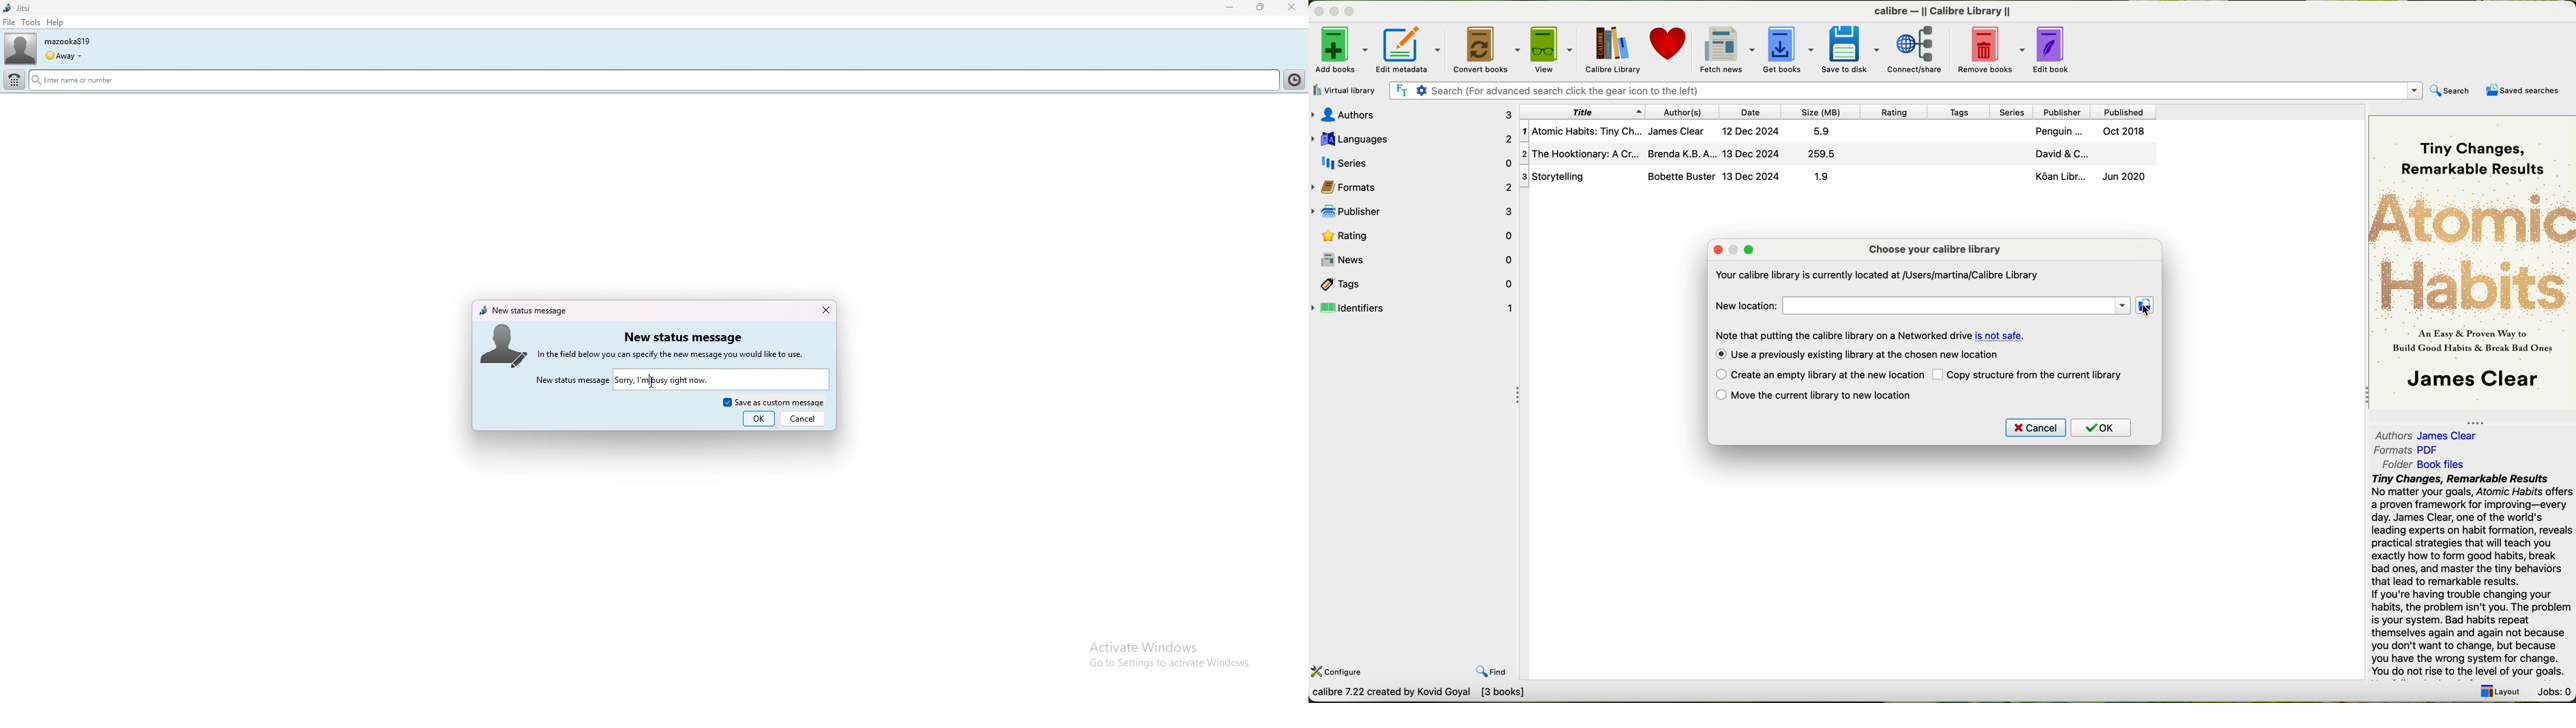 This screenshot has width=2576, height=728. What do you see at coordinates (1963, 112) in the screenshot?
I see `tags` at bounding box center [1963, 112].